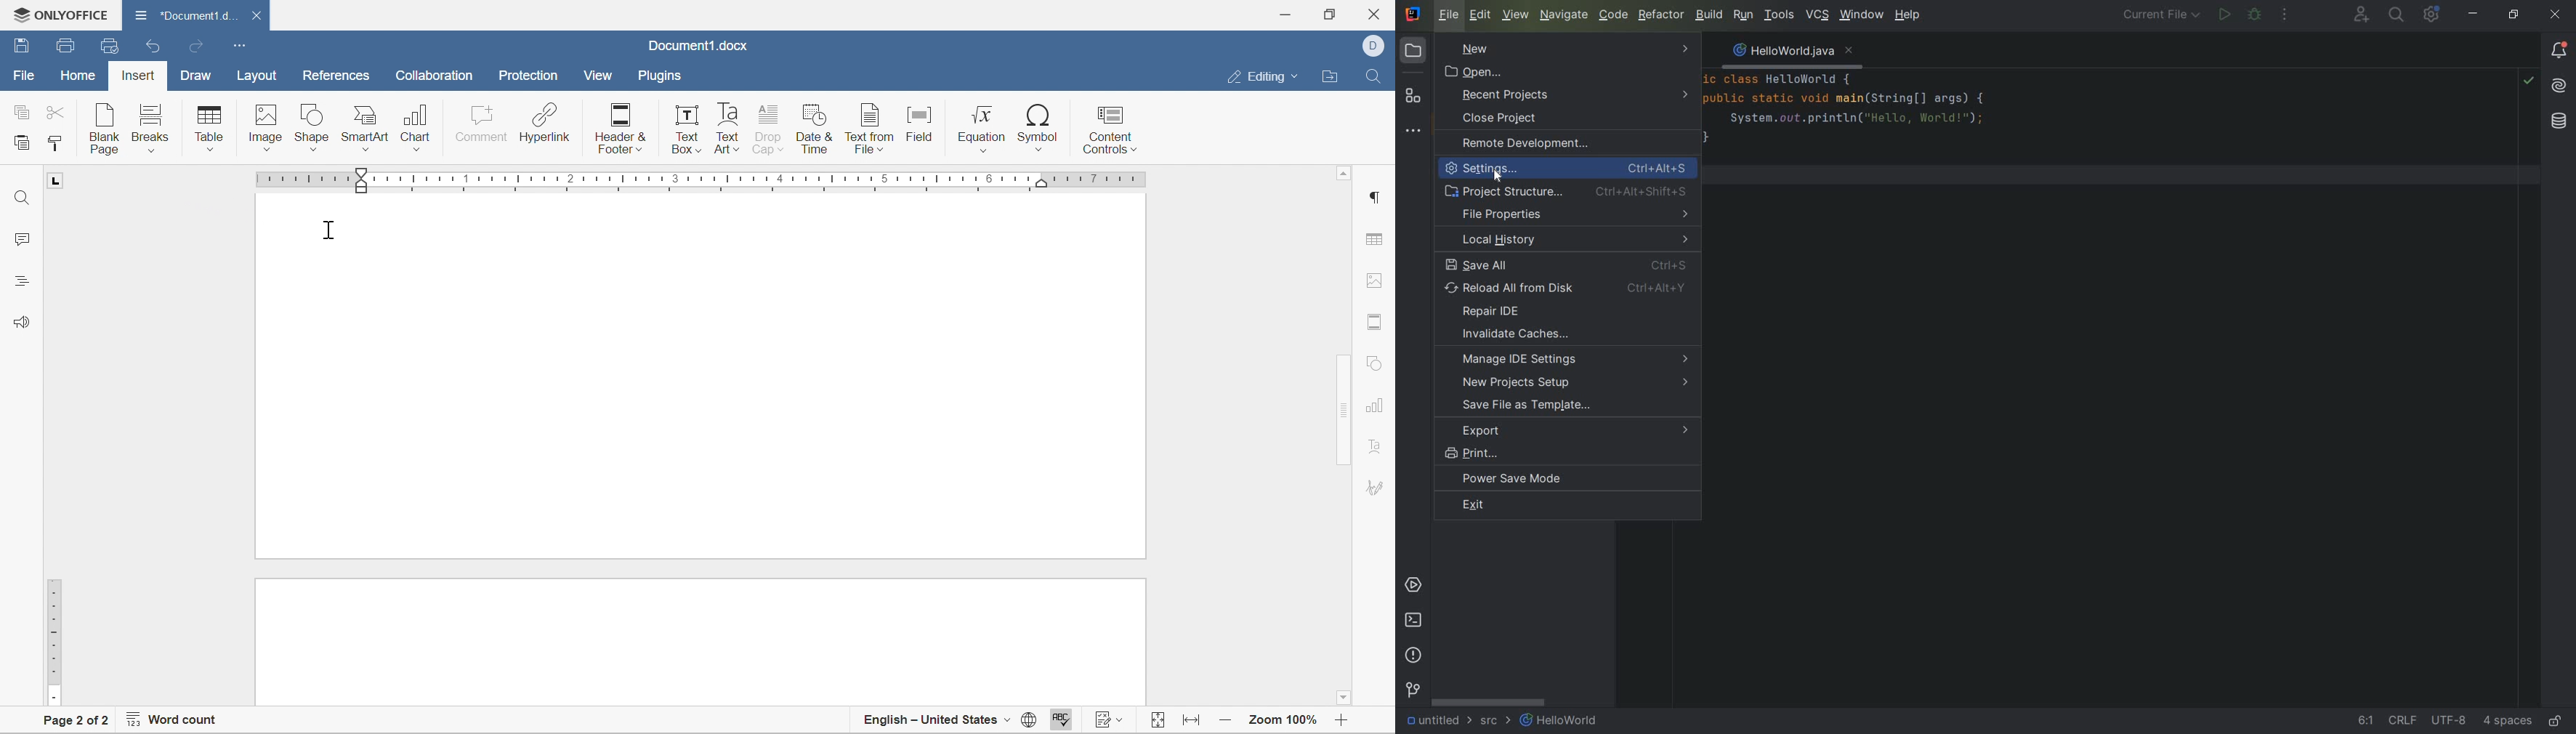 Image resolution: width=2576 pixels, height=756 pixels. What do you see at coordinates (935, 724) in the screenshot?
I see `English - United States` at bounding box center [935, 724].